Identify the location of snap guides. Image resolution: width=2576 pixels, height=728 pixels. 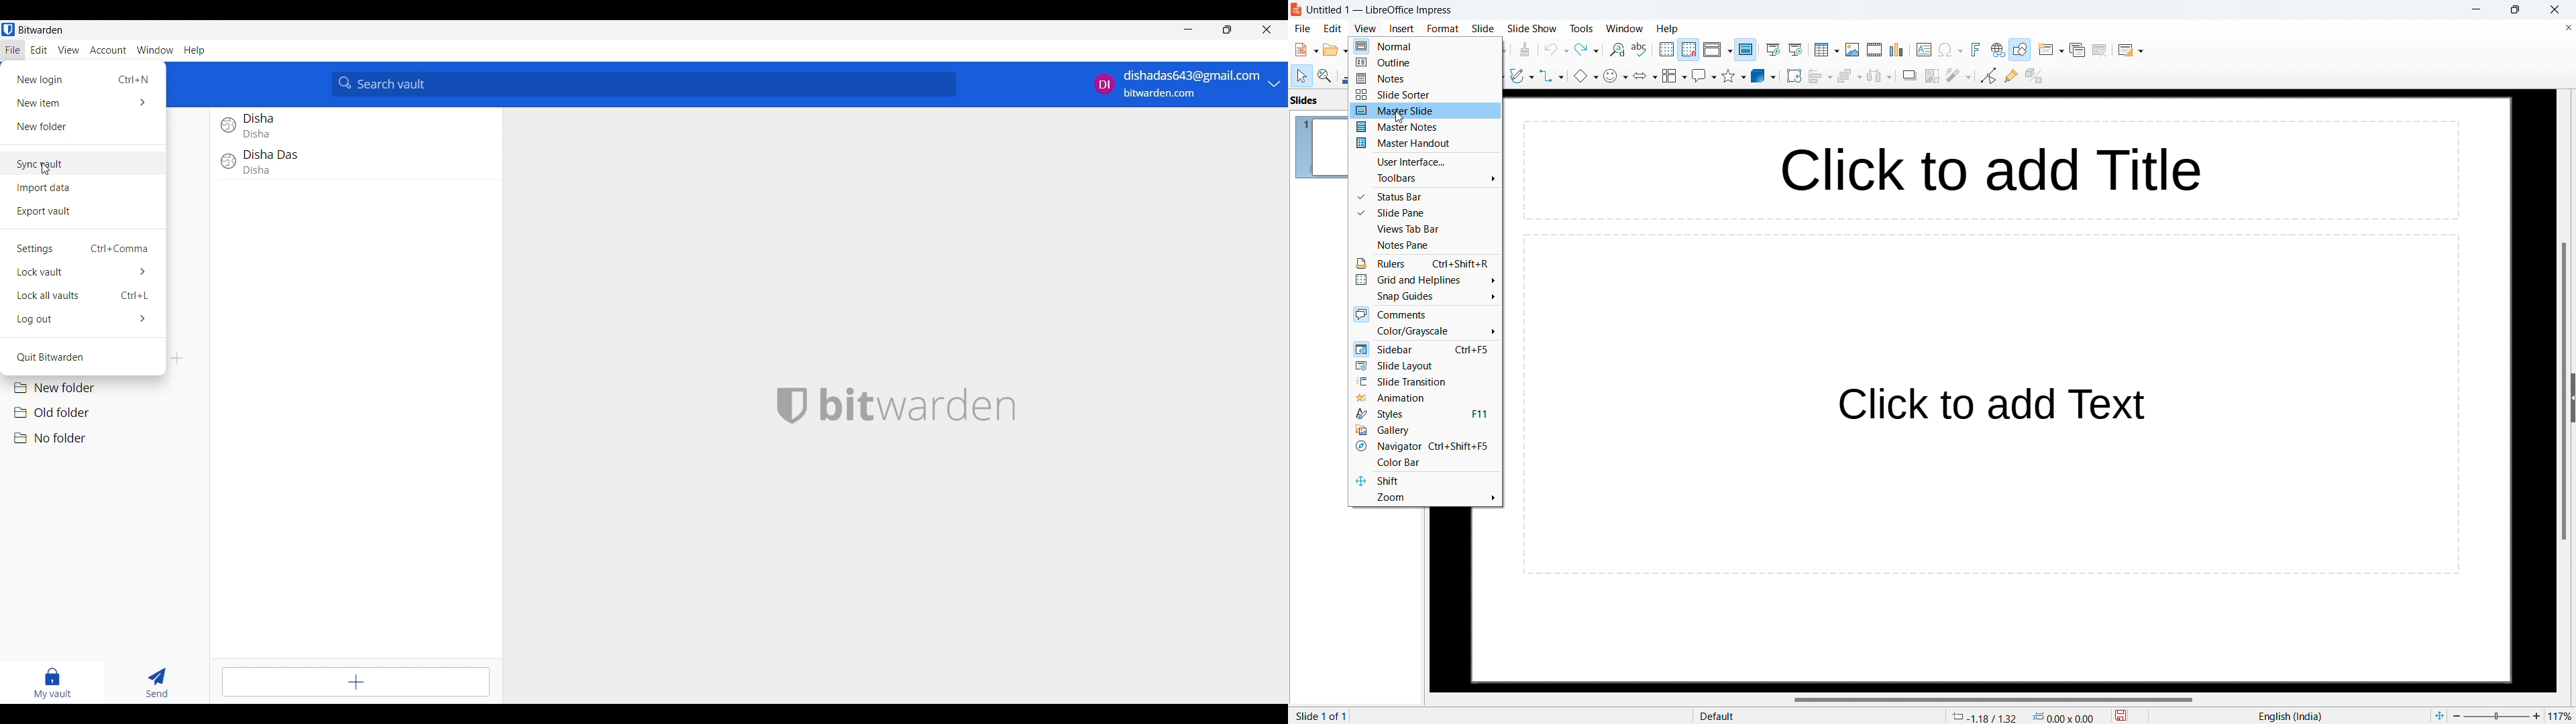
(1426, 296).